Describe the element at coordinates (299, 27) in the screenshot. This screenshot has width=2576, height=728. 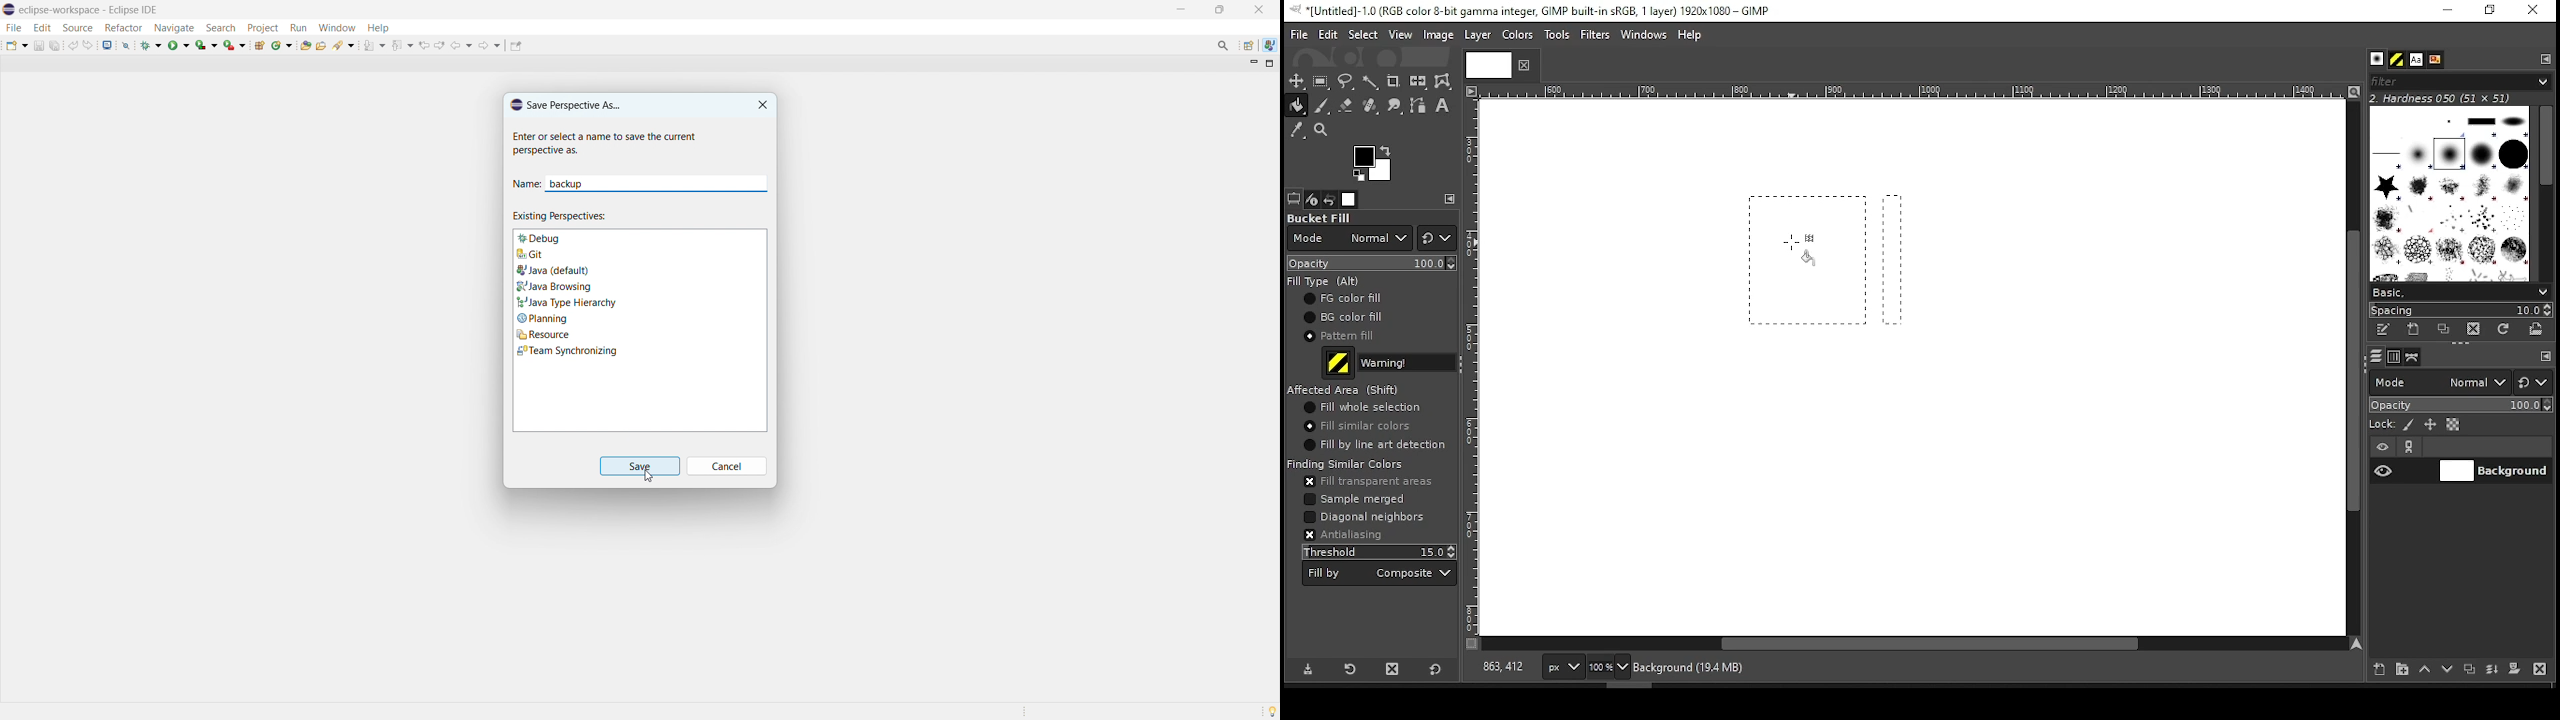
I see `run` at that location.